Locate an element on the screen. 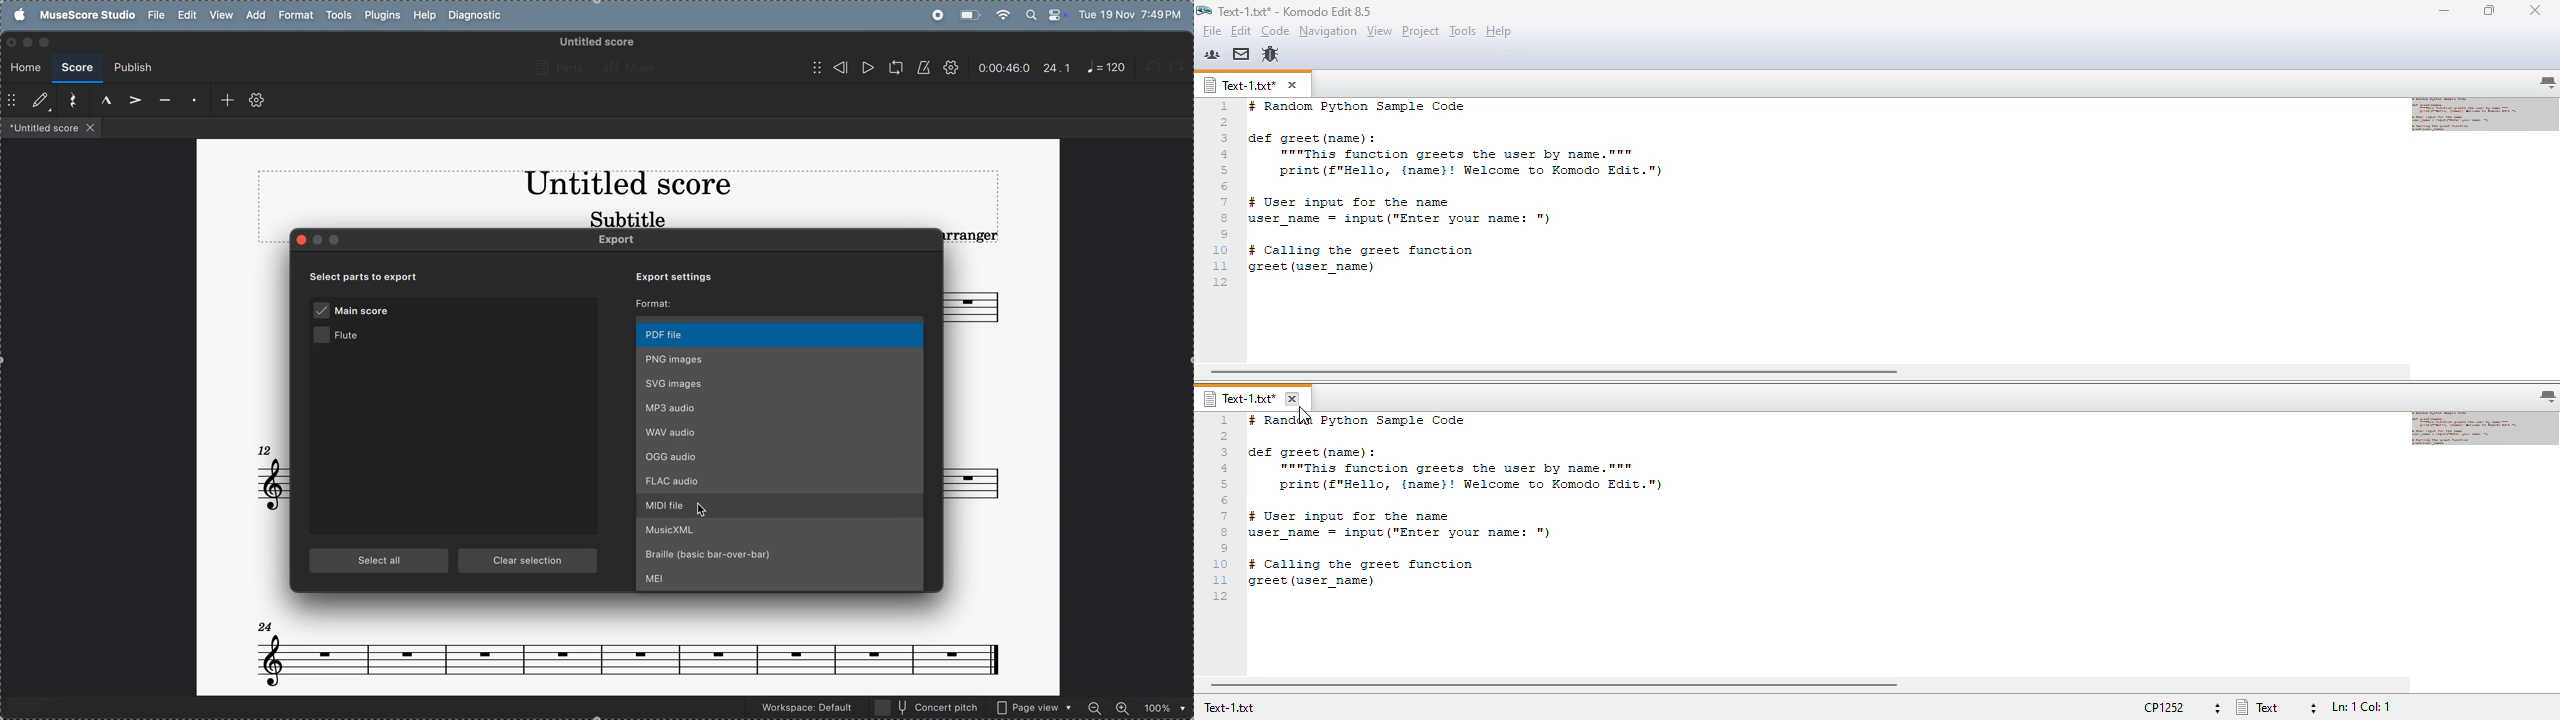 Image resolution: width=2576 pixels, height=728 pixels. FLAC audio is located at coordinates (783, 482).